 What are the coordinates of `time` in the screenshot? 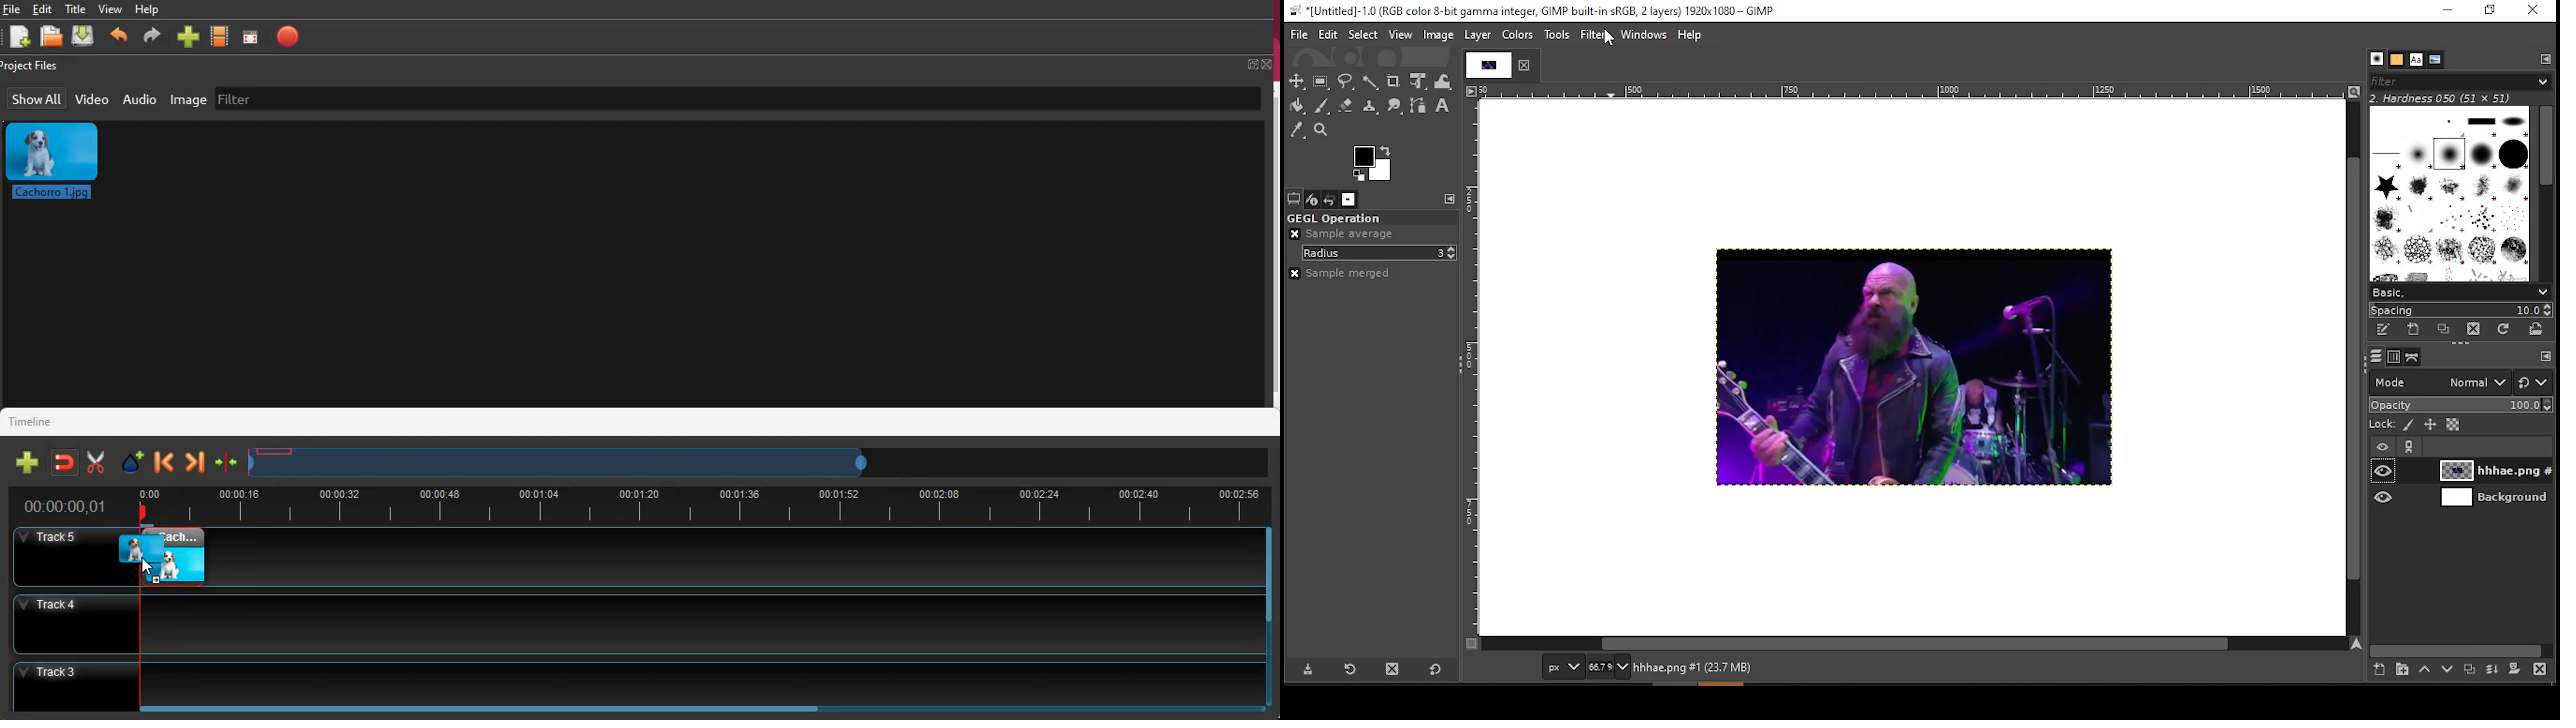 It's located at (700, 503).